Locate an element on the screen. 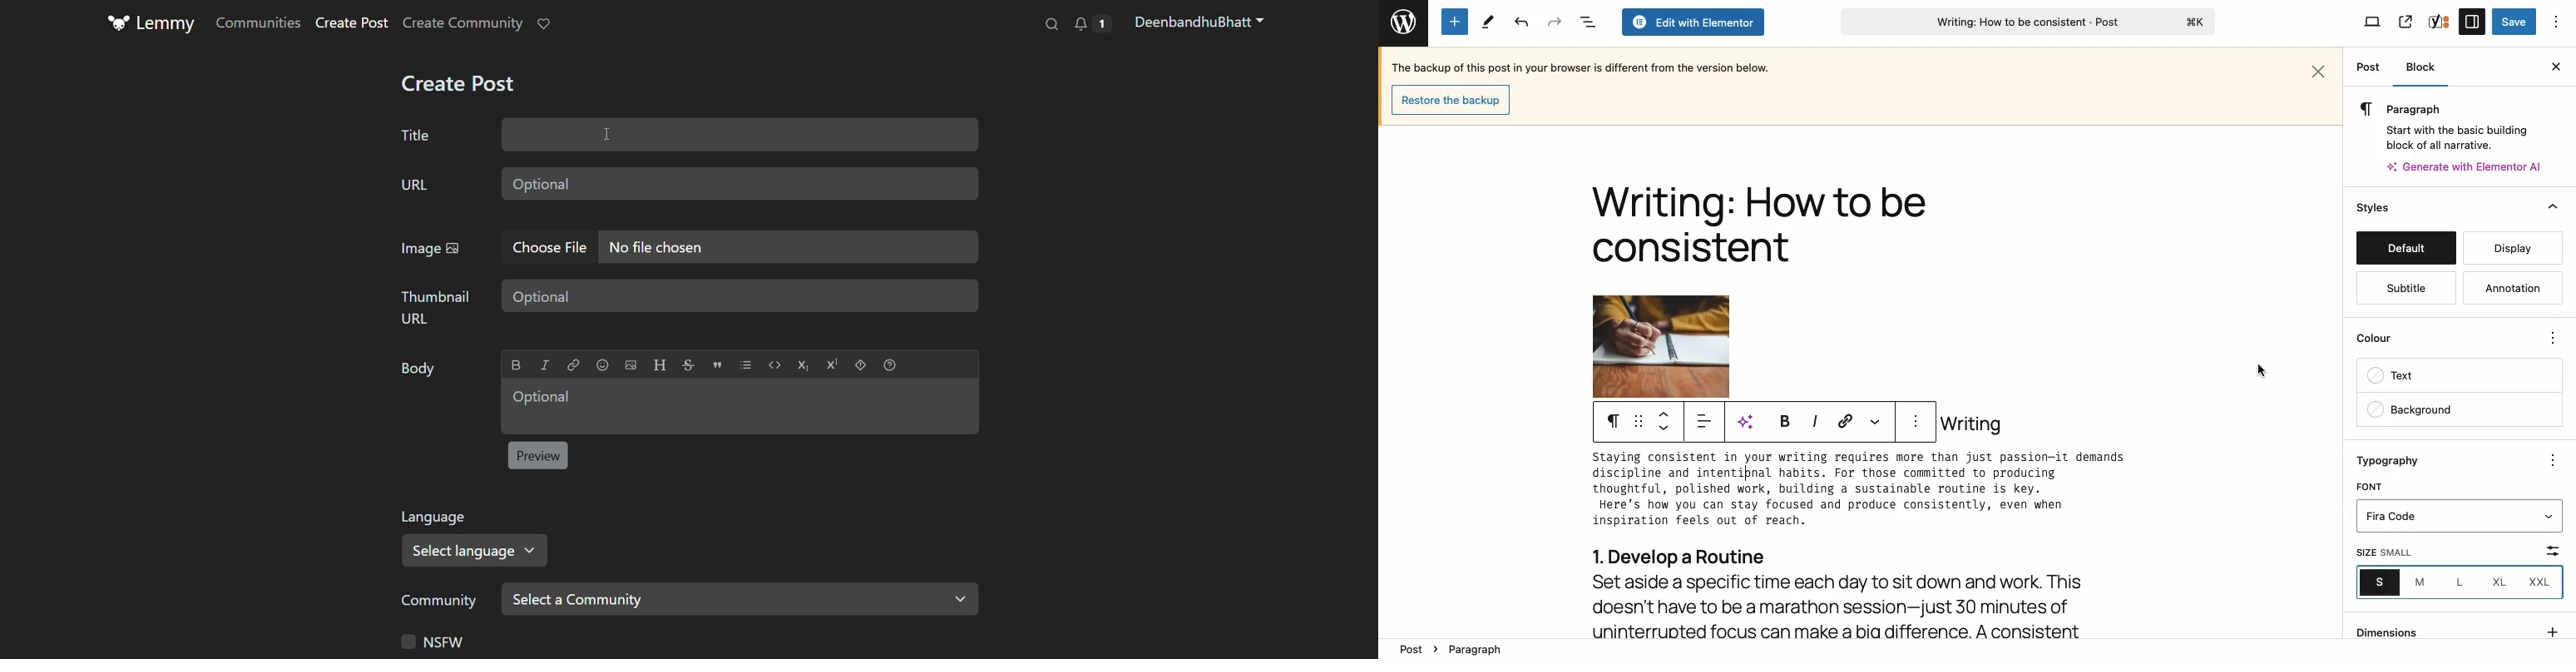 This screenshot has height=672, width=2576. Start with the basic building block of all  narrative. is located at coordinates (2455, 135).